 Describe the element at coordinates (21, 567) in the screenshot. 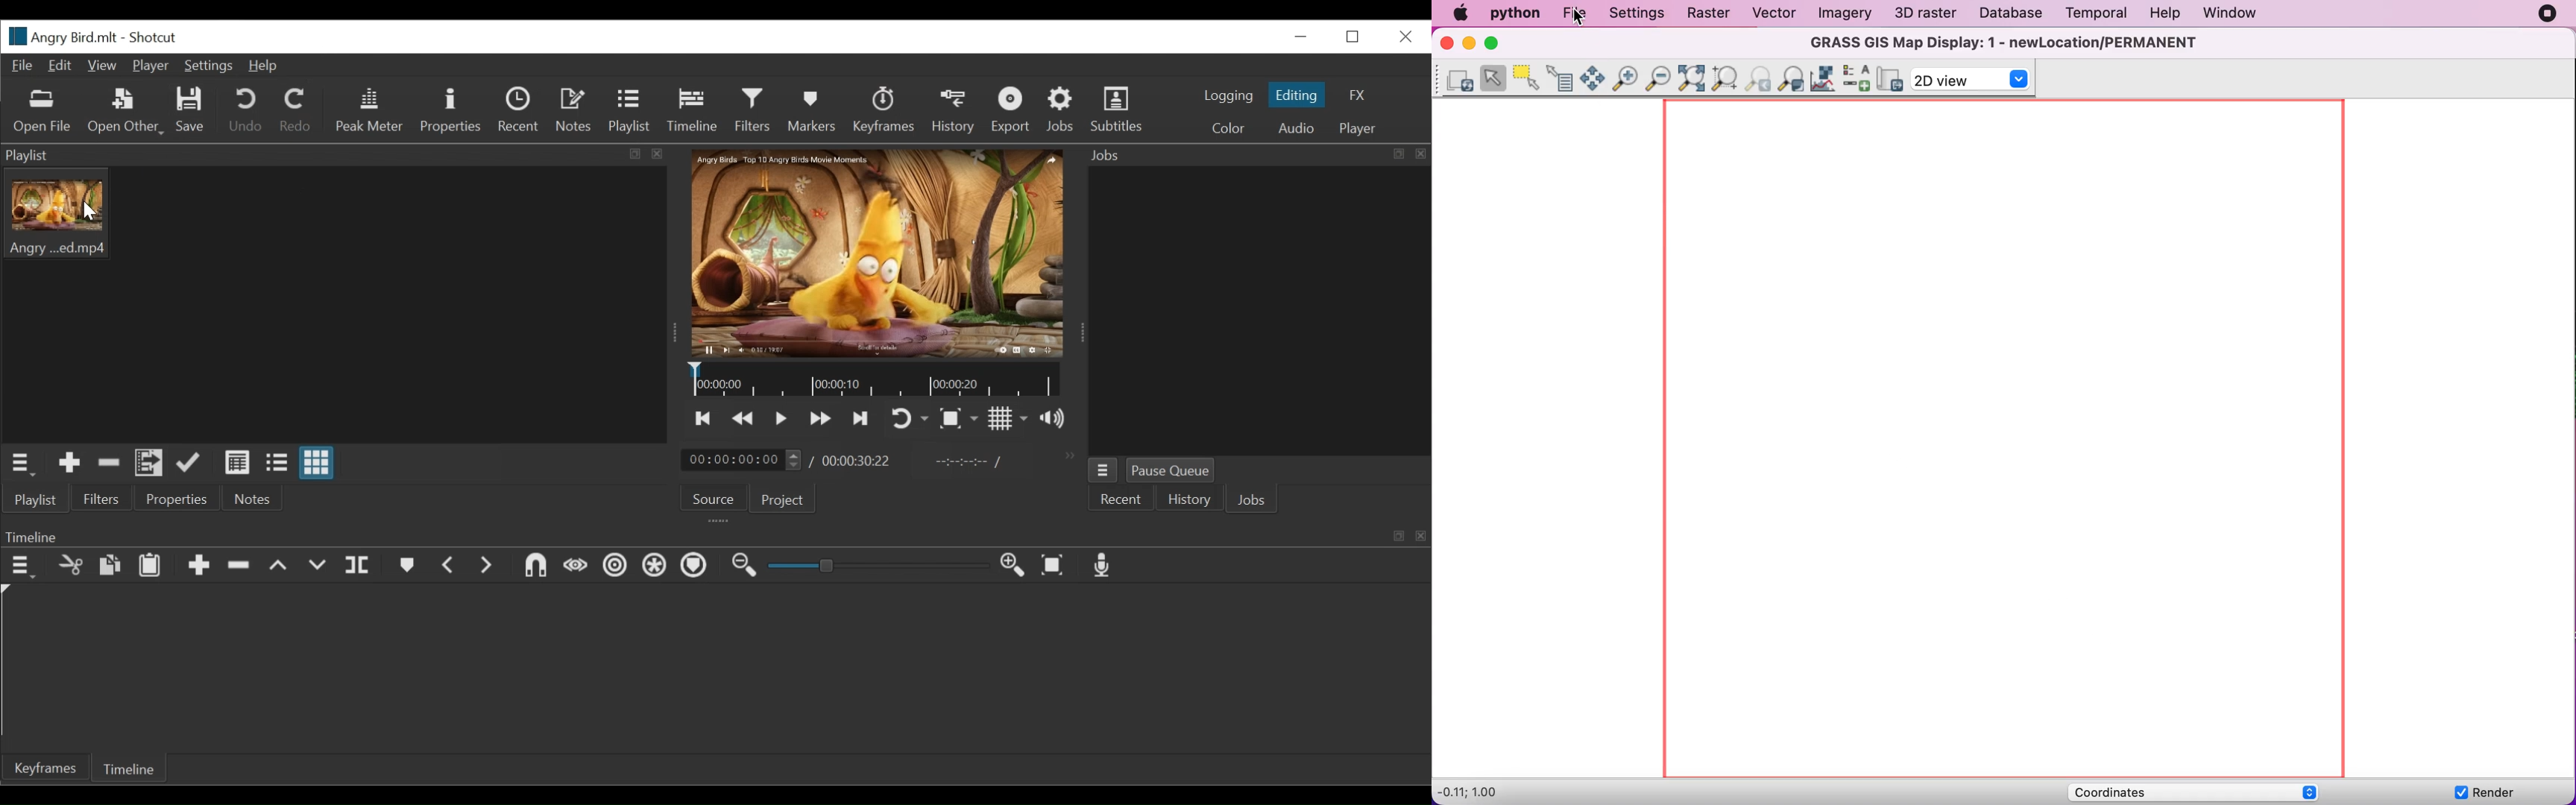

I see `Timeline menu` at that location.